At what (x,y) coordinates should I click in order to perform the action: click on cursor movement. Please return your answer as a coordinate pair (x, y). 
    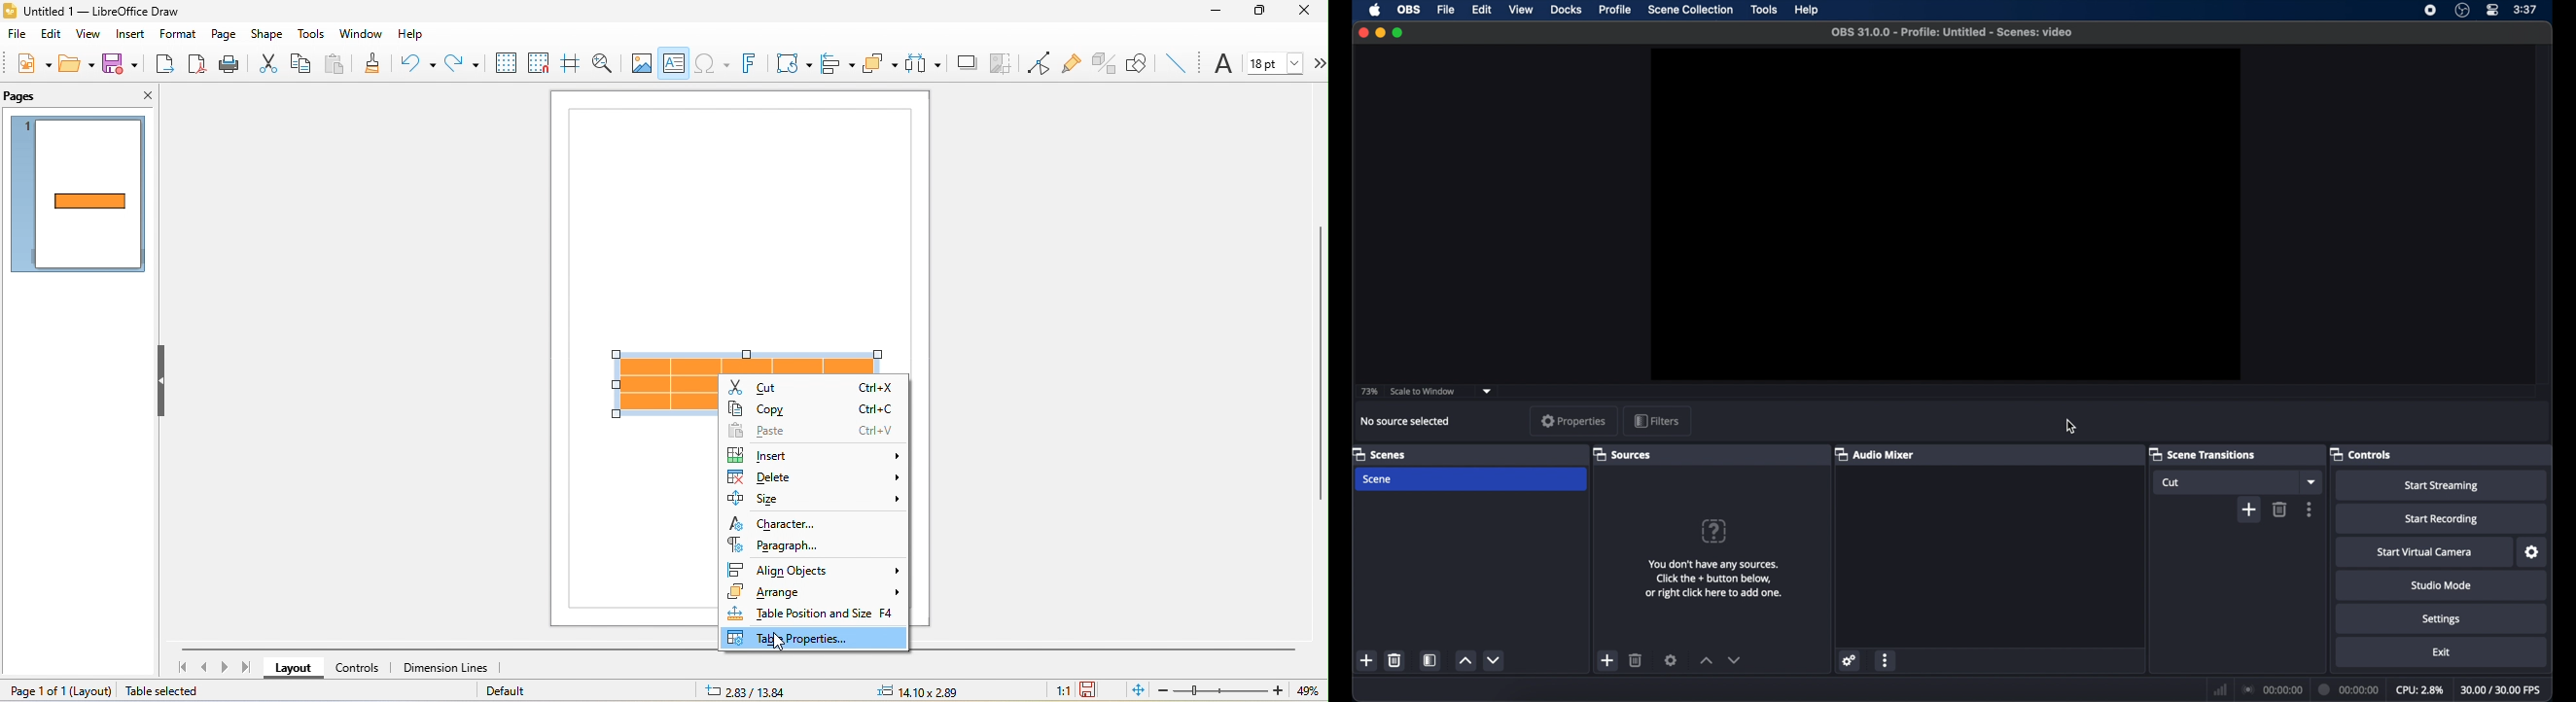
    Looking at the image, I should click on (784, 644).